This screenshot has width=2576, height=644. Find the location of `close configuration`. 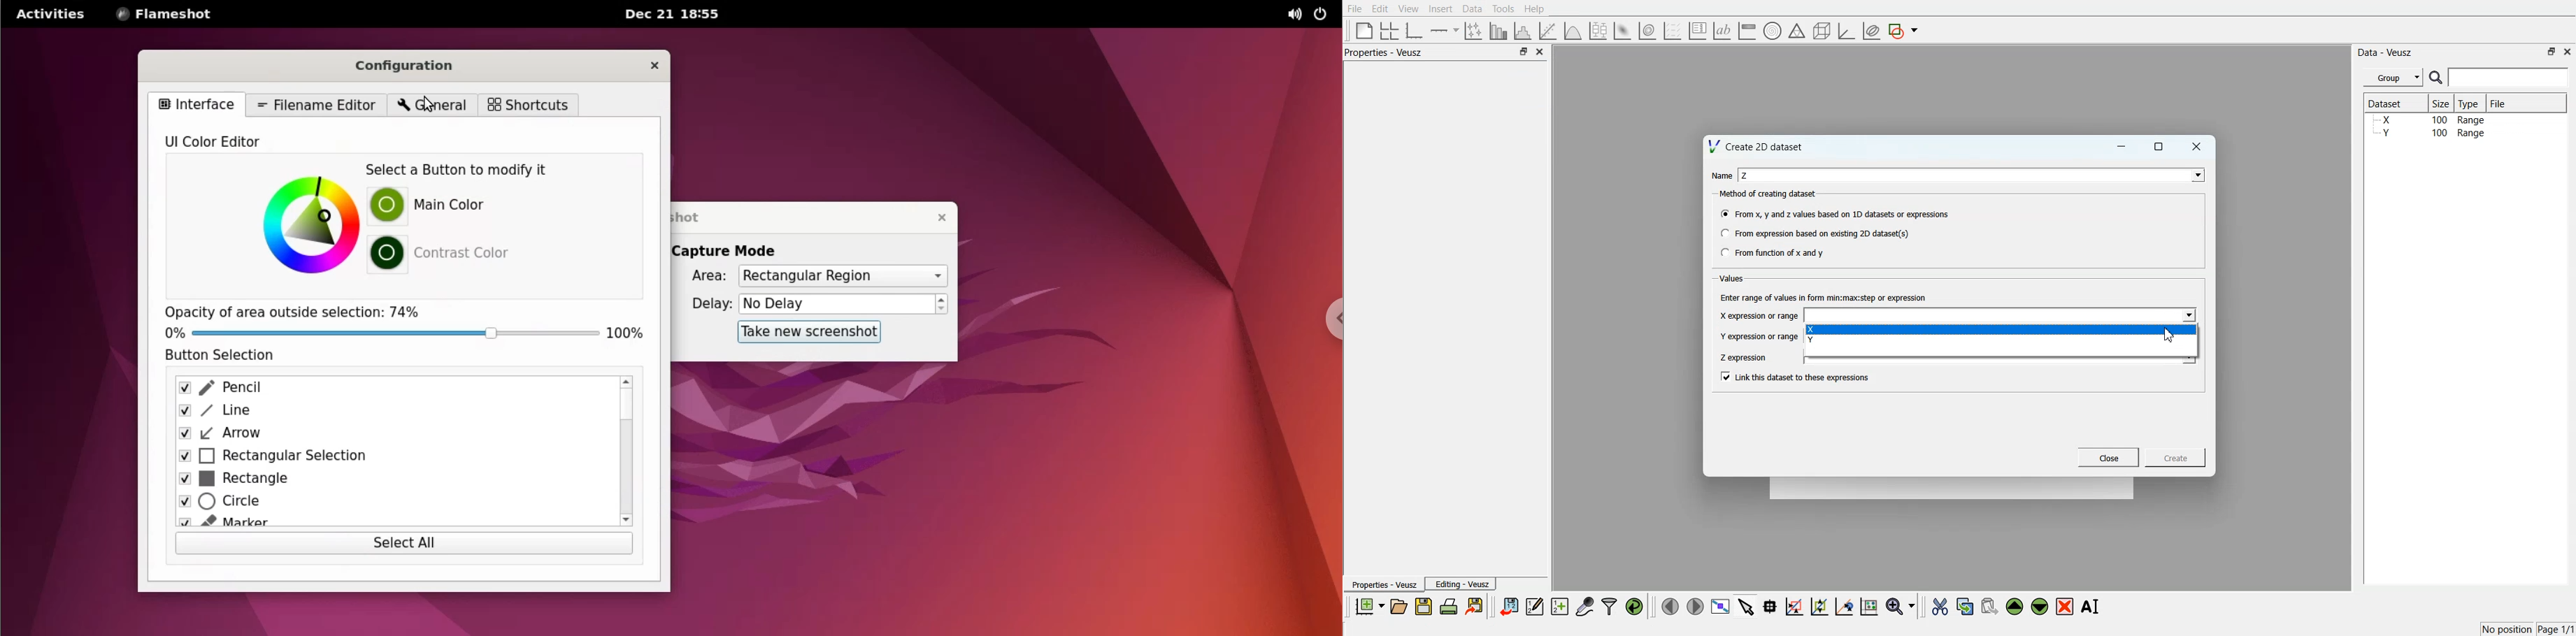

close configuration is located at coordinates (653, 67).